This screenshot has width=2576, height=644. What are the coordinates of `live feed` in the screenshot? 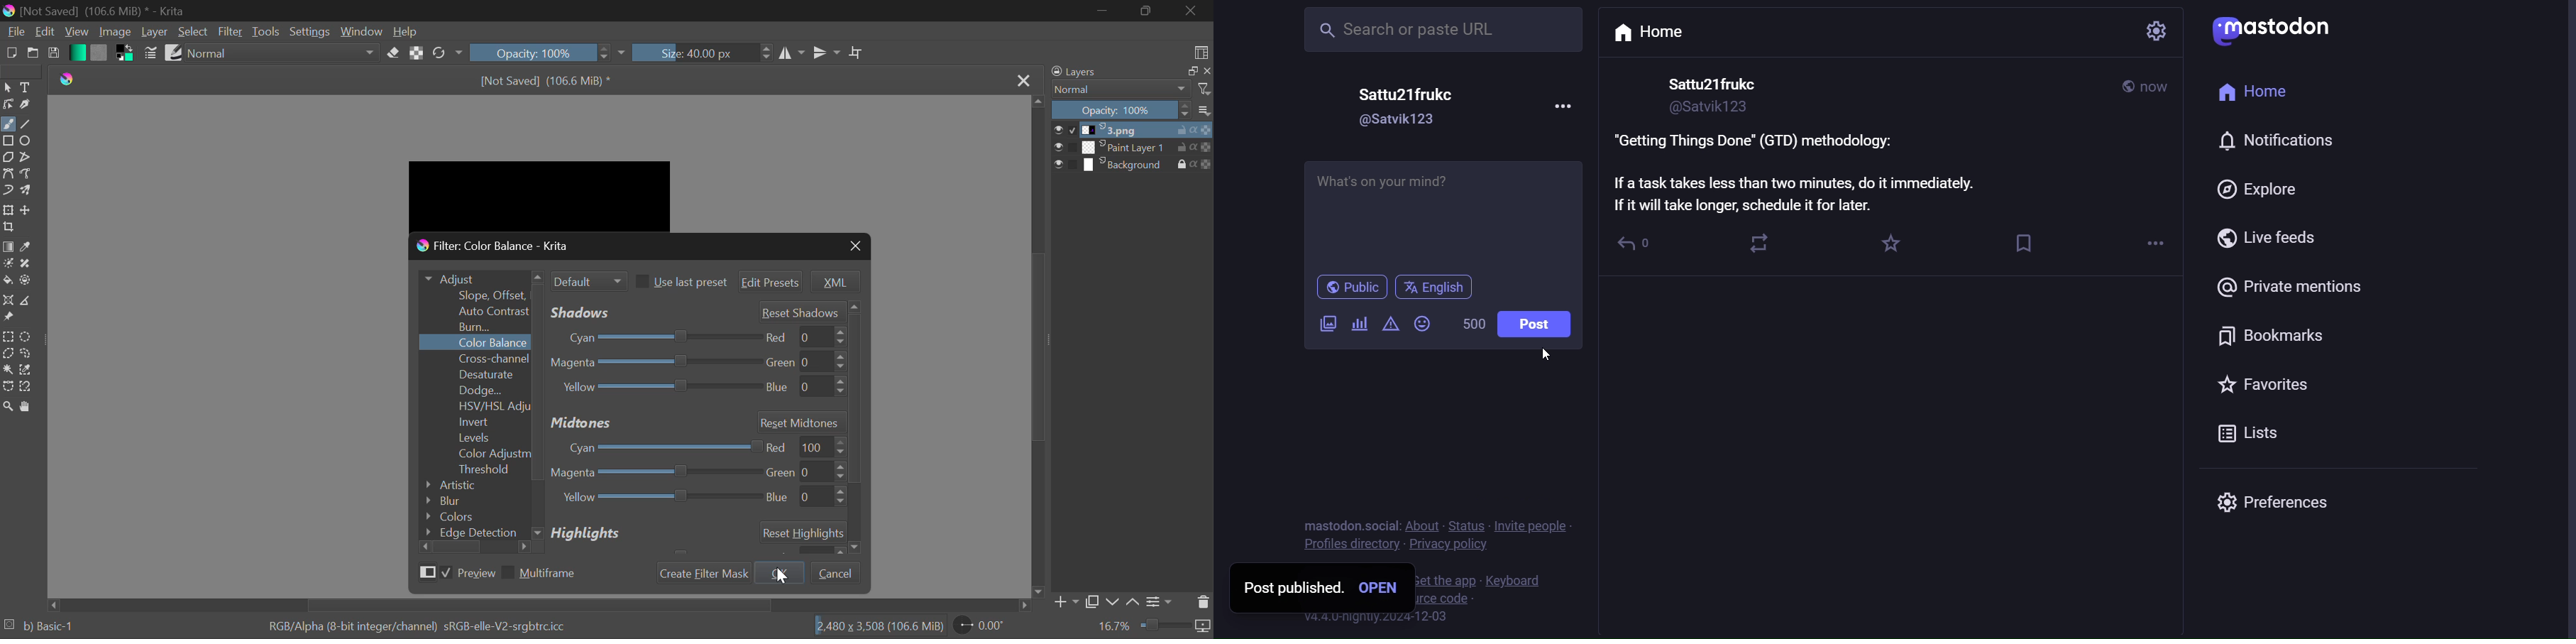 It's located at (2272, 238).